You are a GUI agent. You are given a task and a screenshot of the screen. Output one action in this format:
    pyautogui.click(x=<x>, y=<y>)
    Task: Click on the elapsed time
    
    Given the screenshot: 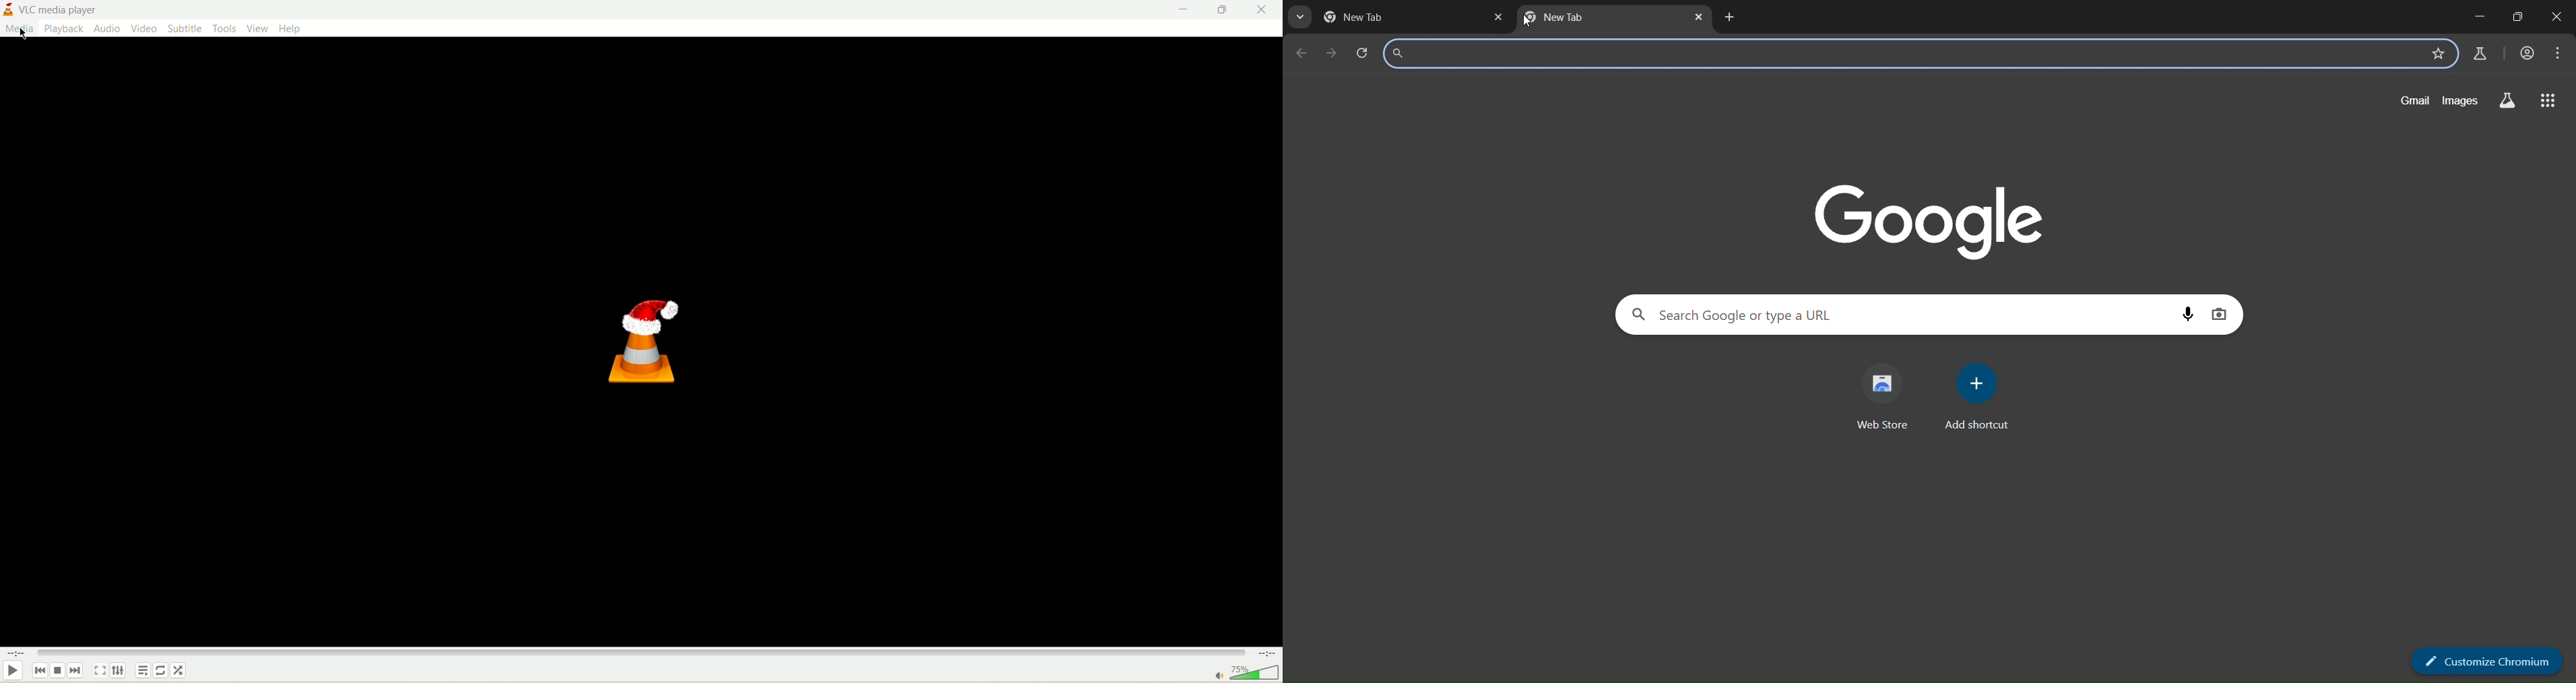 What is the action you would take?
    pyautogui.click(x=17, y=655)
    